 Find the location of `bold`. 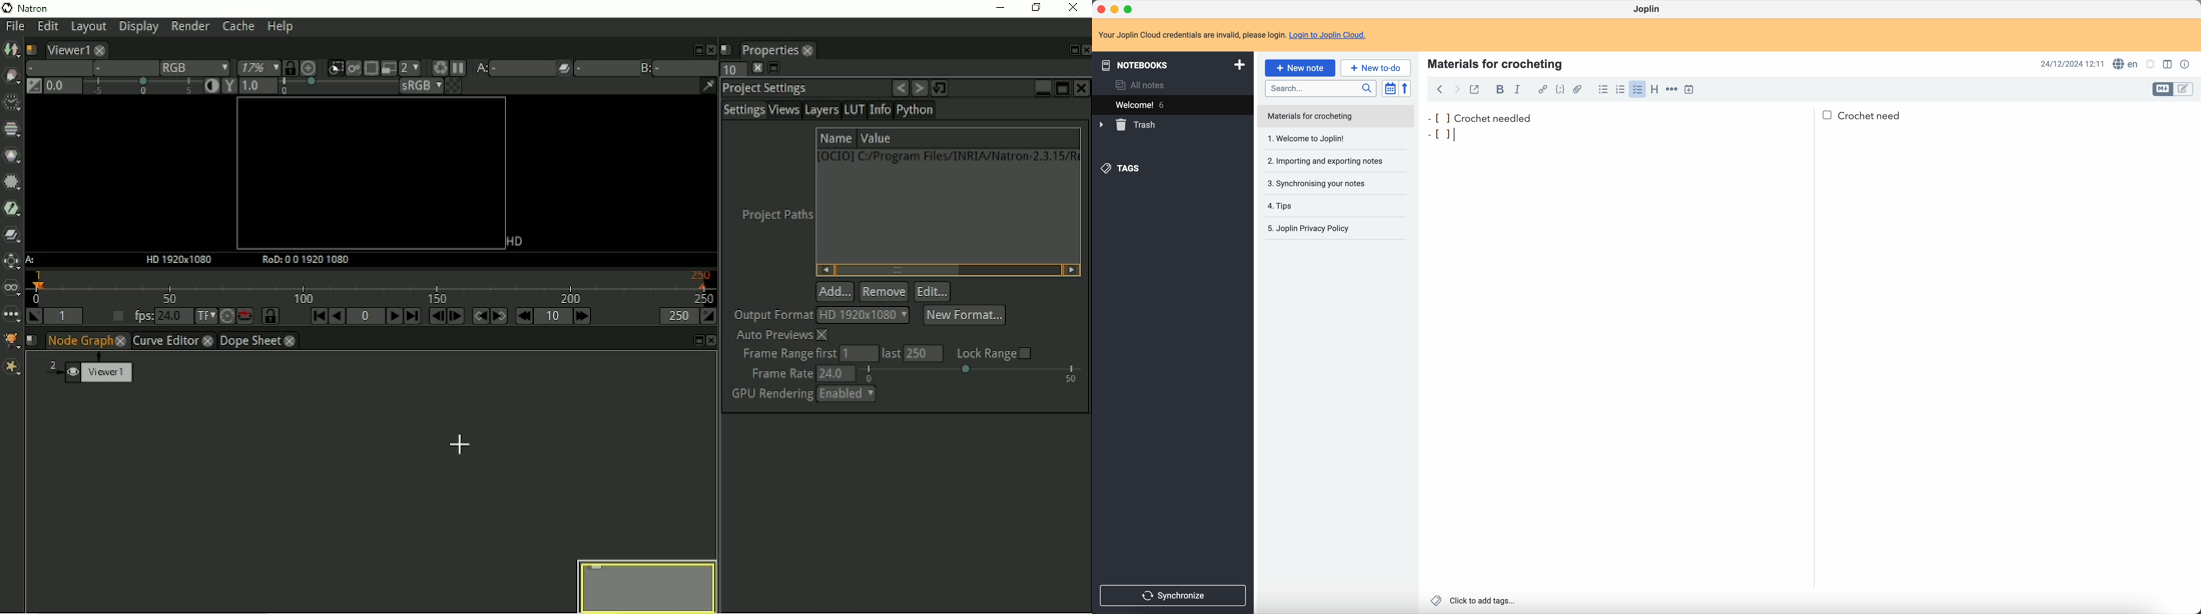

bold is located at coordinates (1498, 89).